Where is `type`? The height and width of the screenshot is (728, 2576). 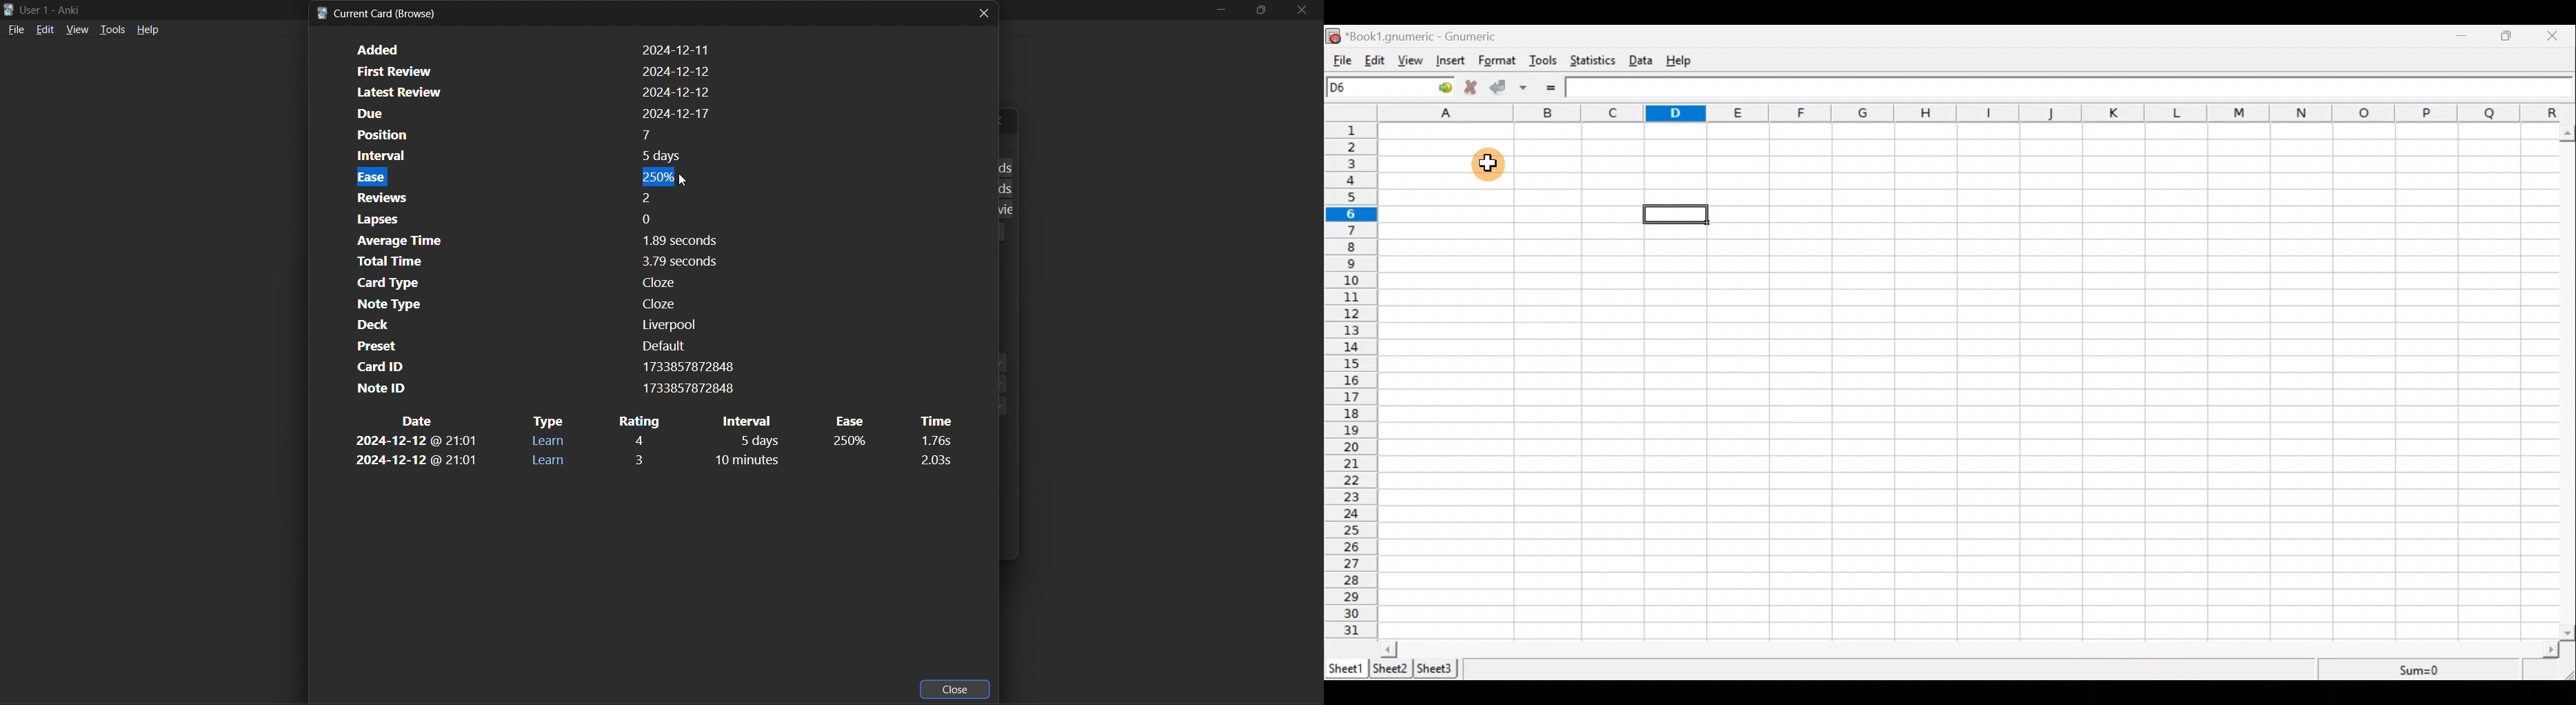 type is located at coordinates (548, 421).